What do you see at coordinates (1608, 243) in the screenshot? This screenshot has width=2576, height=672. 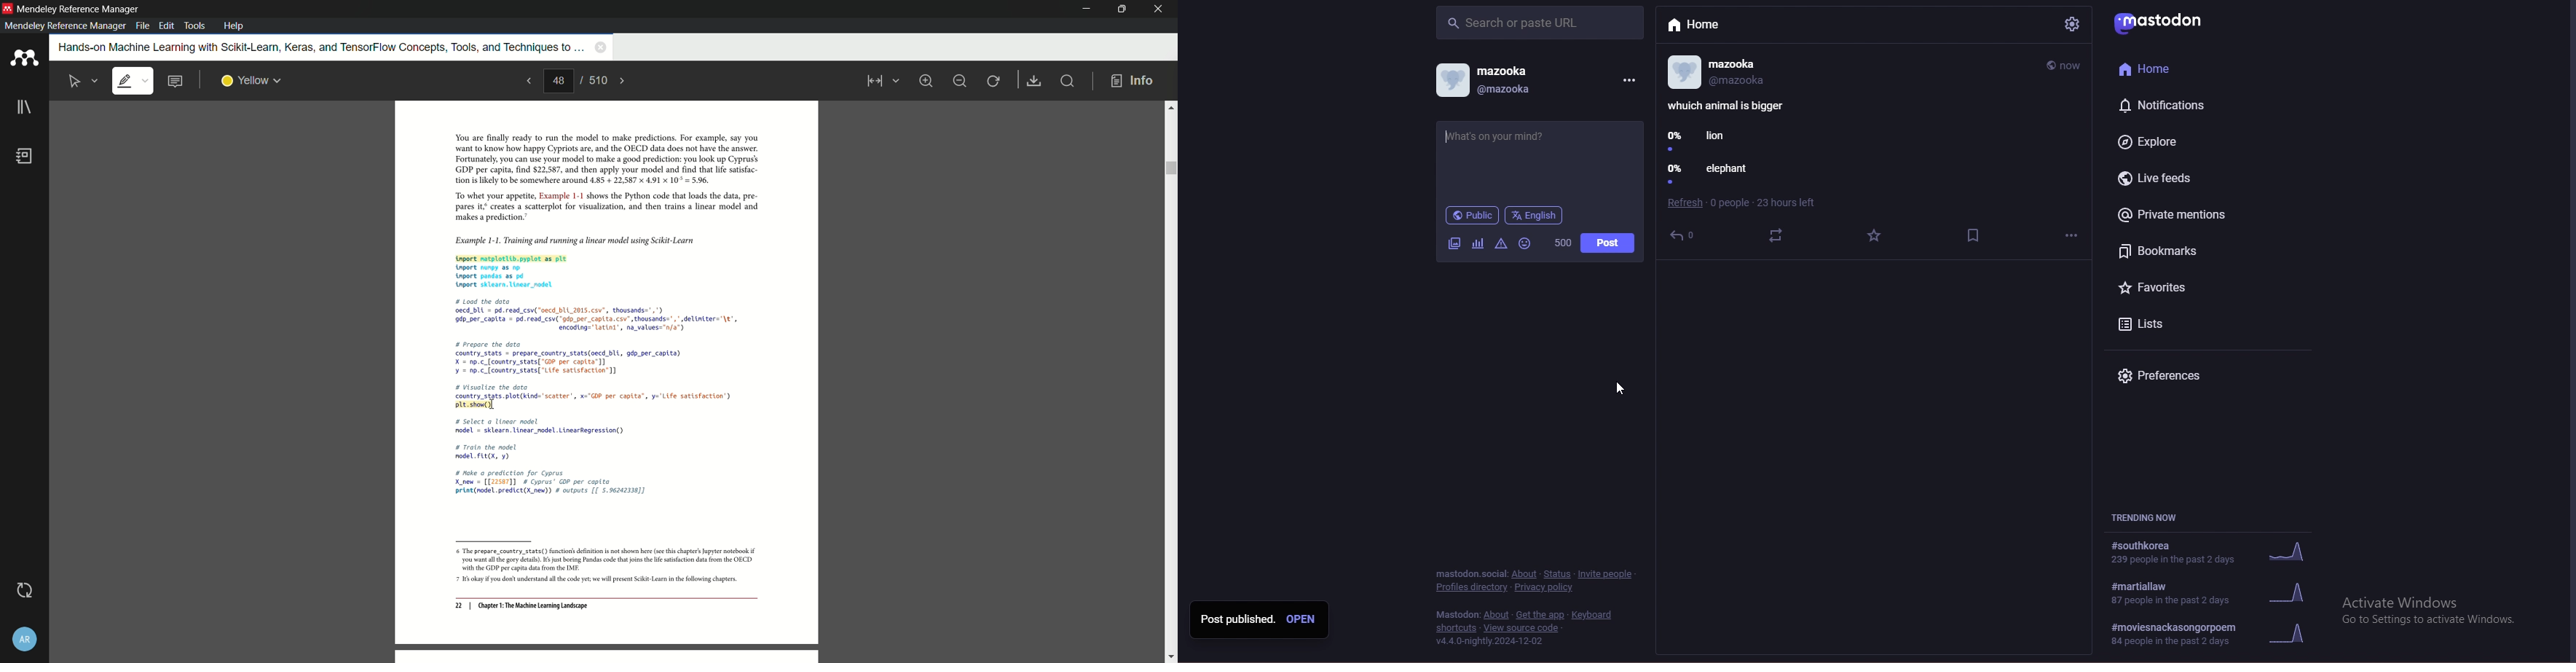 I see `post` at bounding box center [1608, 243].